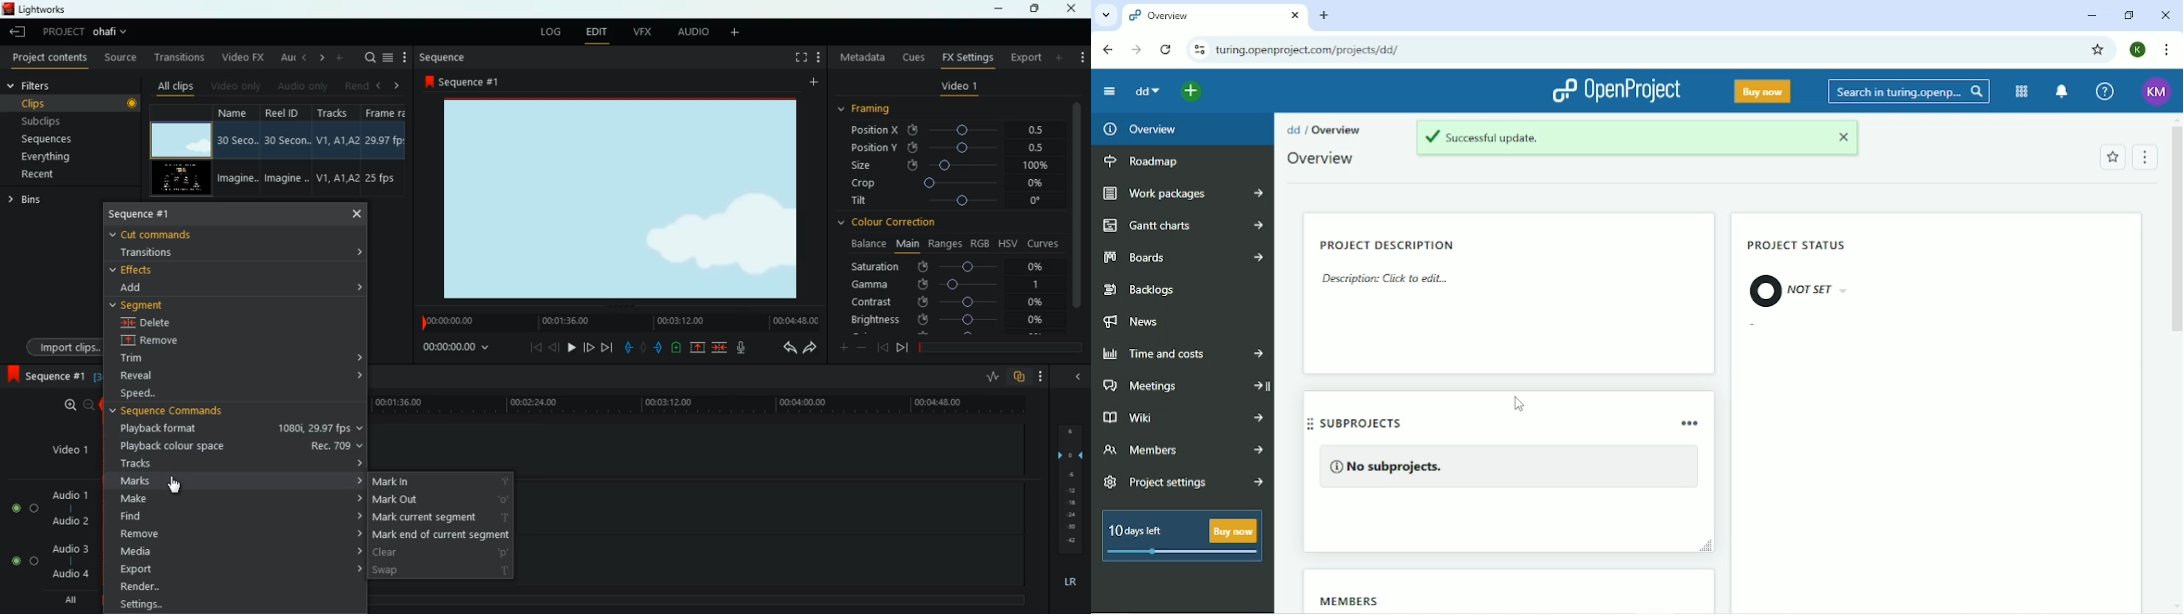 This screenshot has width=2184, height=616. I want to click on News, so click(1135, 322).